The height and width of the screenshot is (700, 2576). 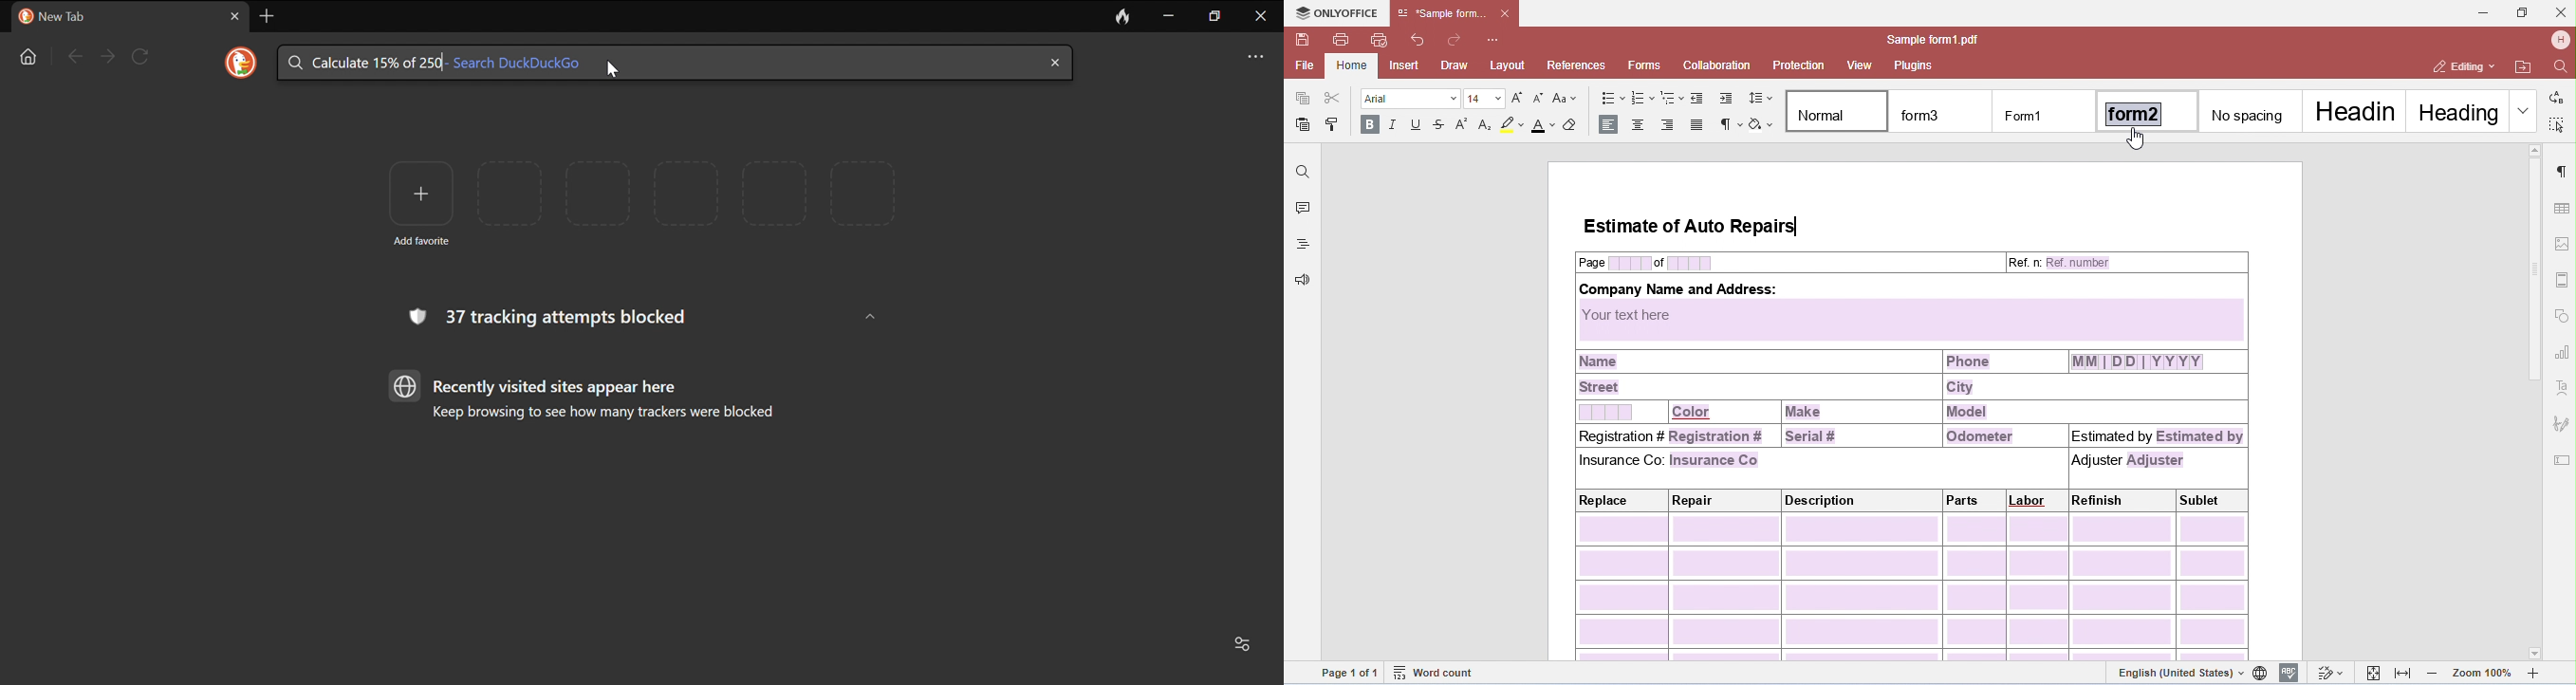 I want to click on options, so click(x=1254, y=59).